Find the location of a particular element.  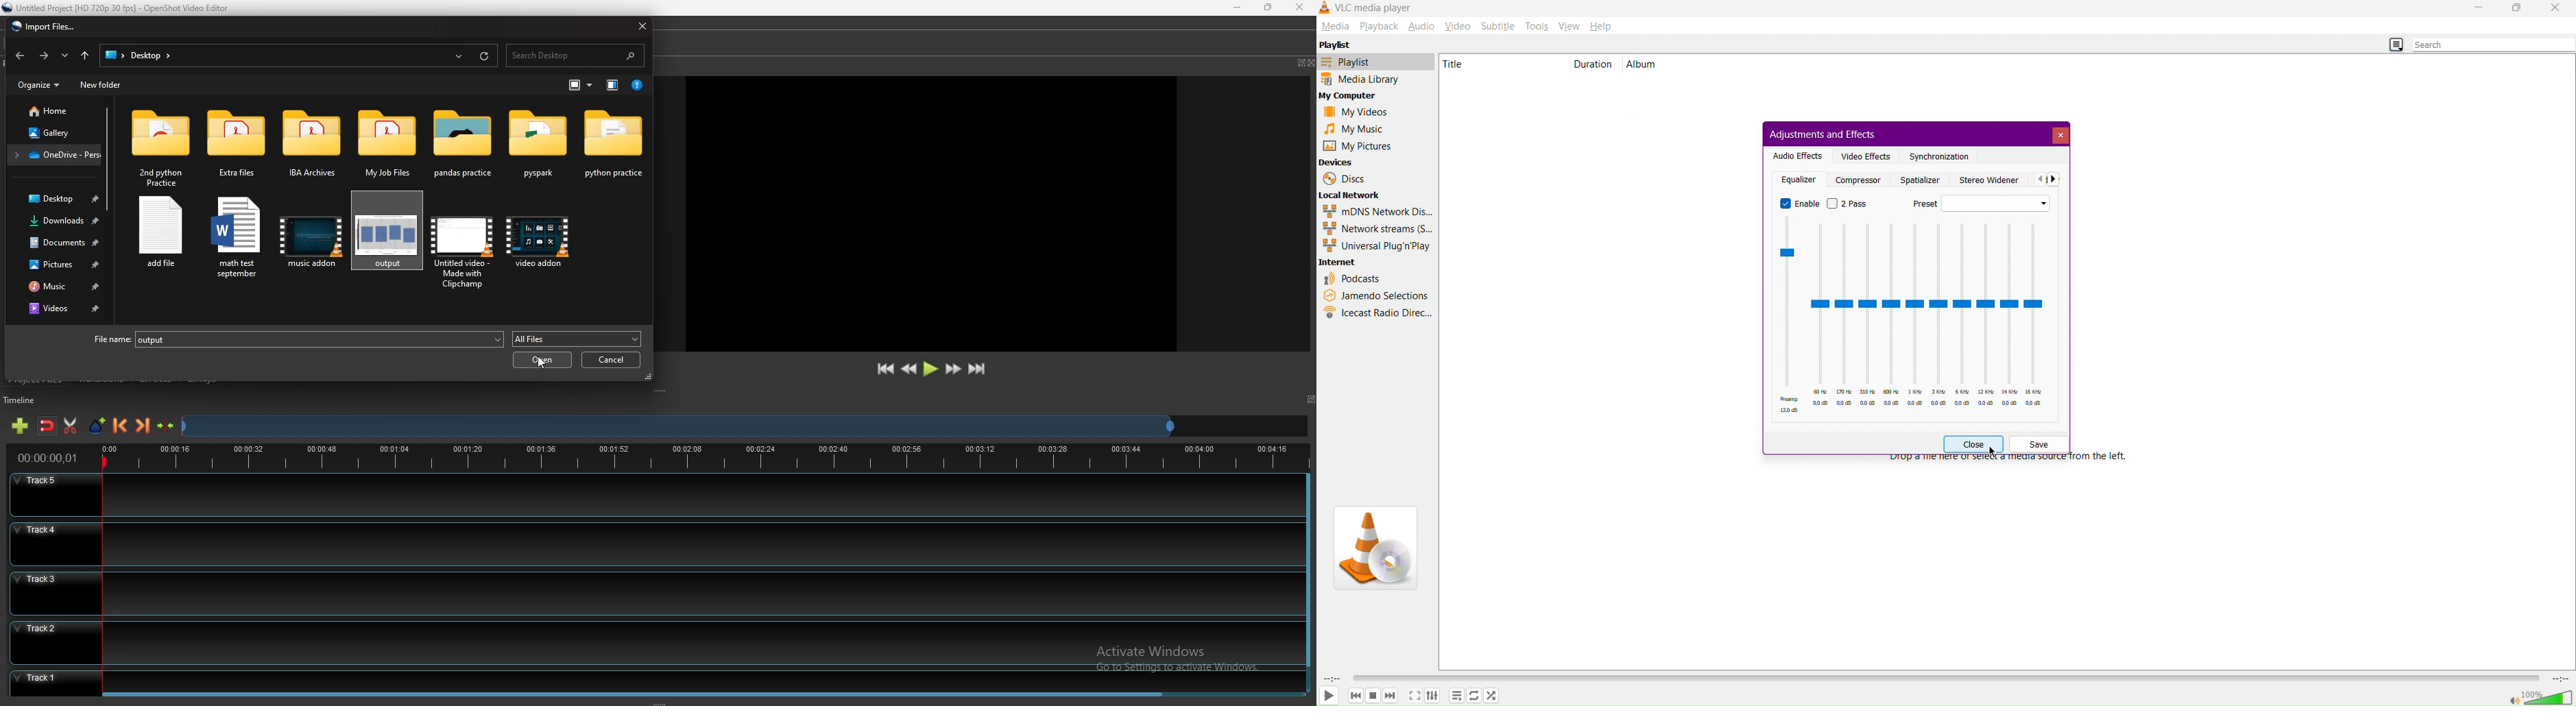

emojis is located at coordinates (202, 378).